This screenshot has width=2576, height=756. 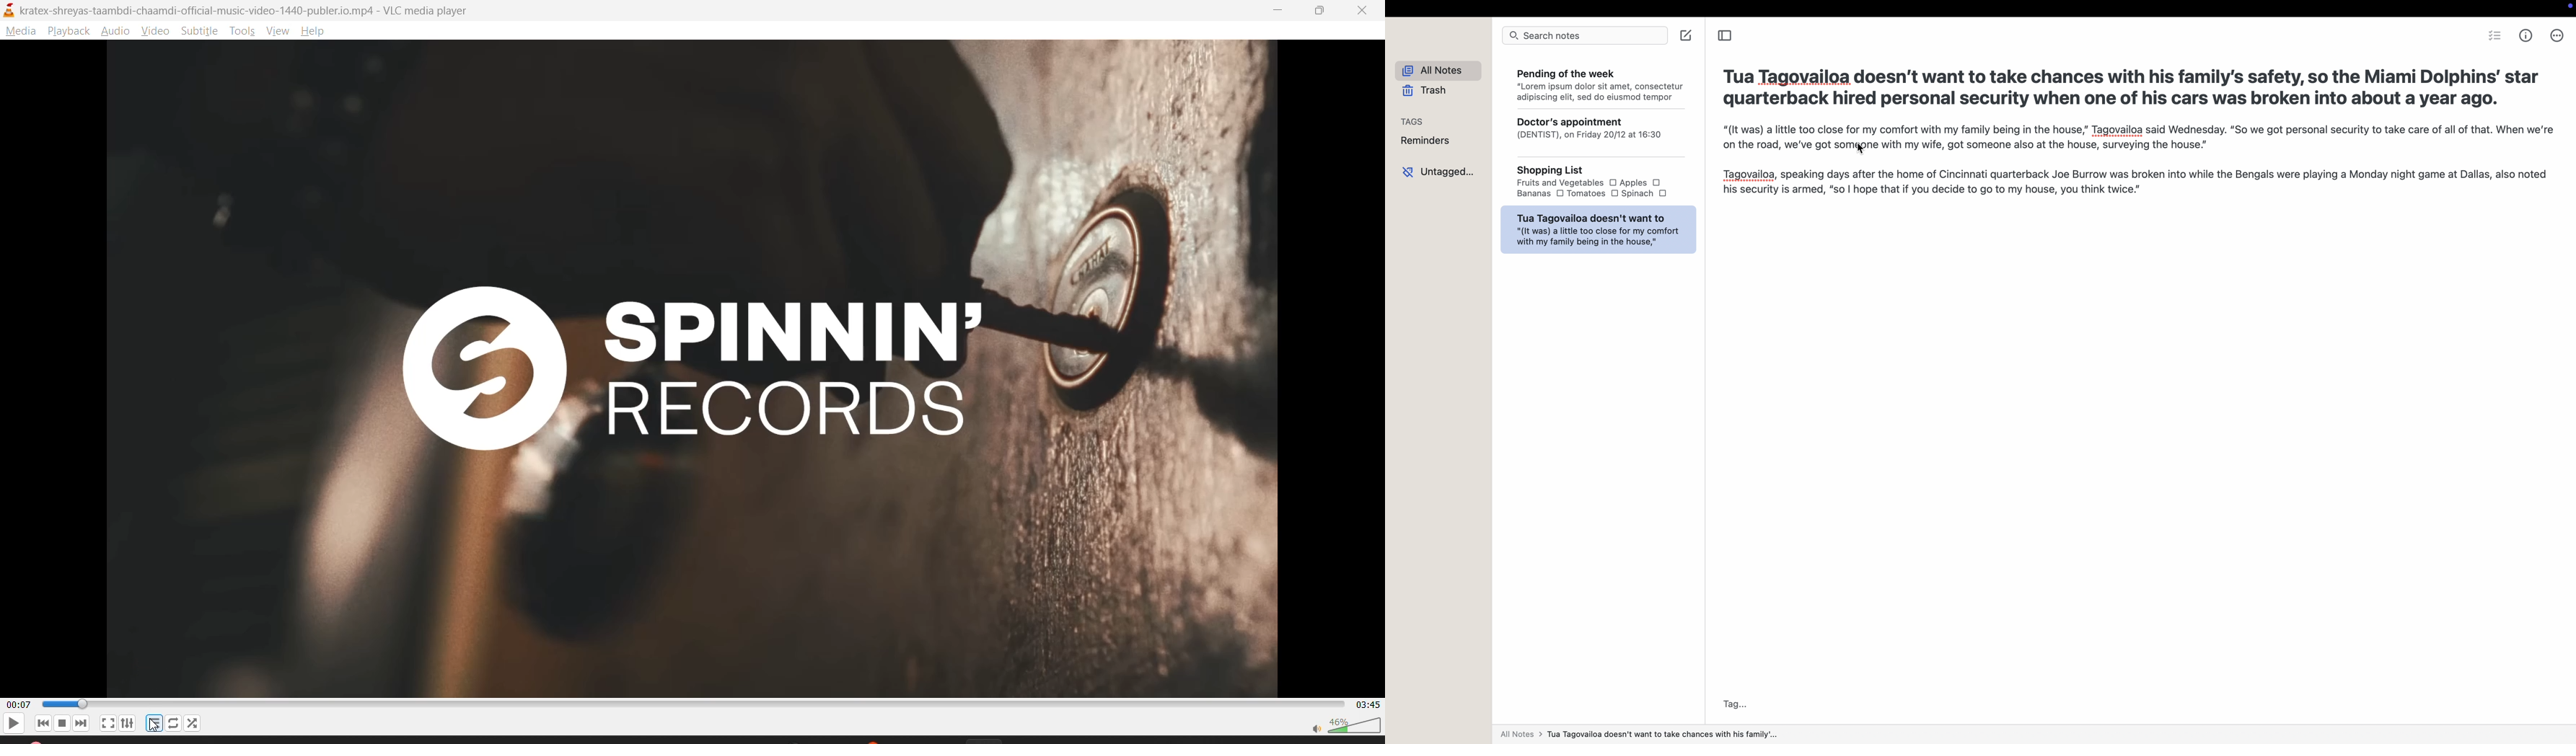 I want to click on reminders, so click(x=1426, y=141).